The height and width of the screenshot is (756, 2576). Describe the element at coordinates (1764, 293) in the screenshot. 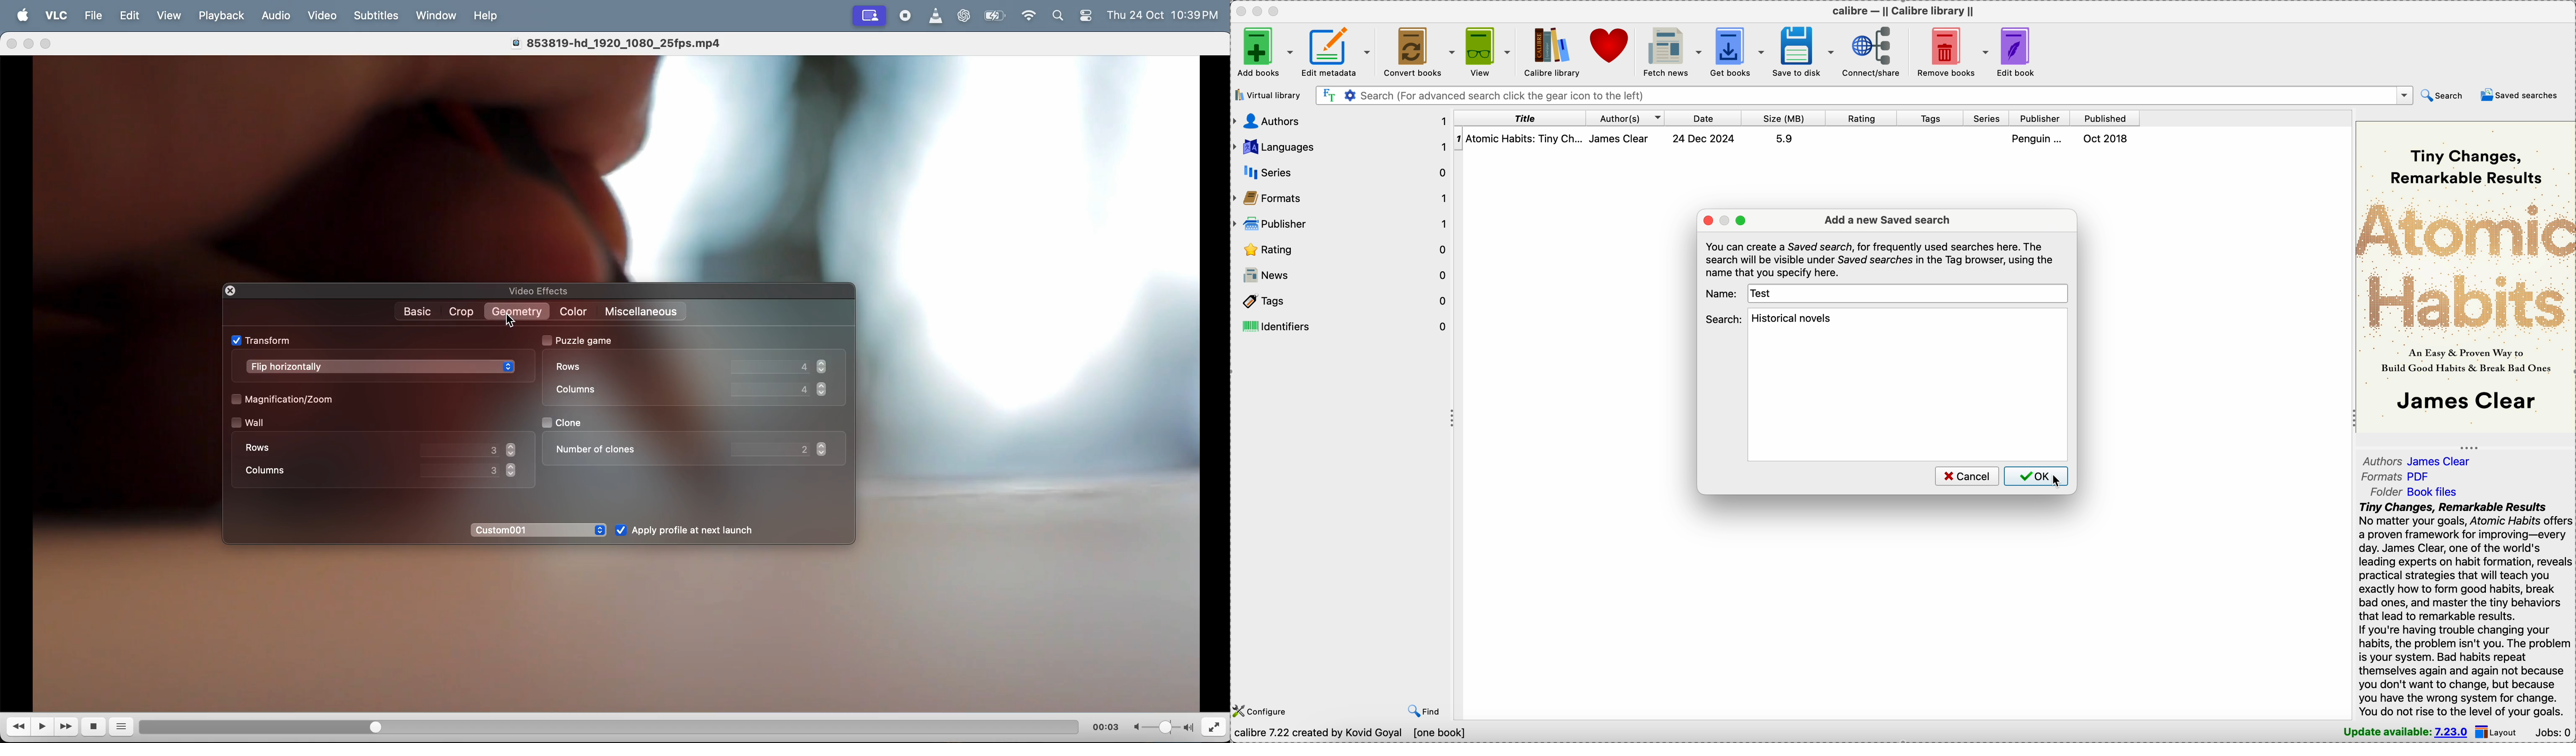

I see `test` at that location.